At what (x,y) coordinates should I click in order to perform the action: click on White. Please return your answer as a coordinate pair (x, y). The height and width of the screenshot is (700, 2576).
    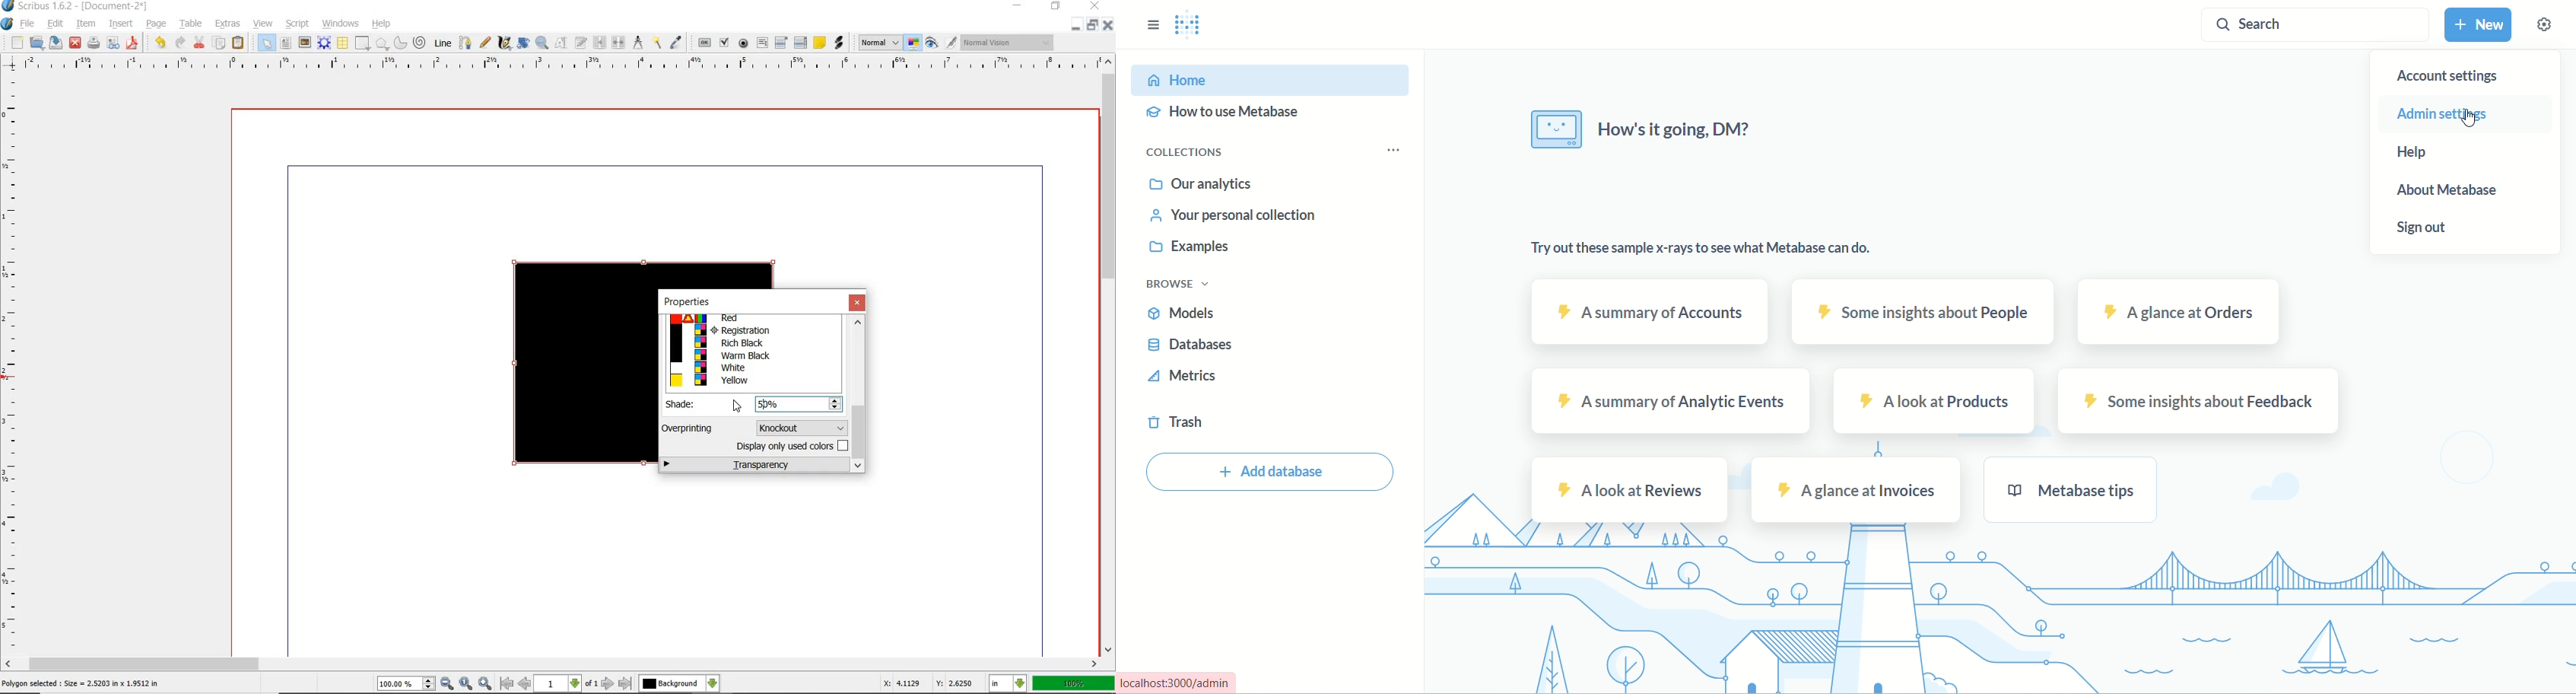
    Looking at the image, I should click on (751, 367).